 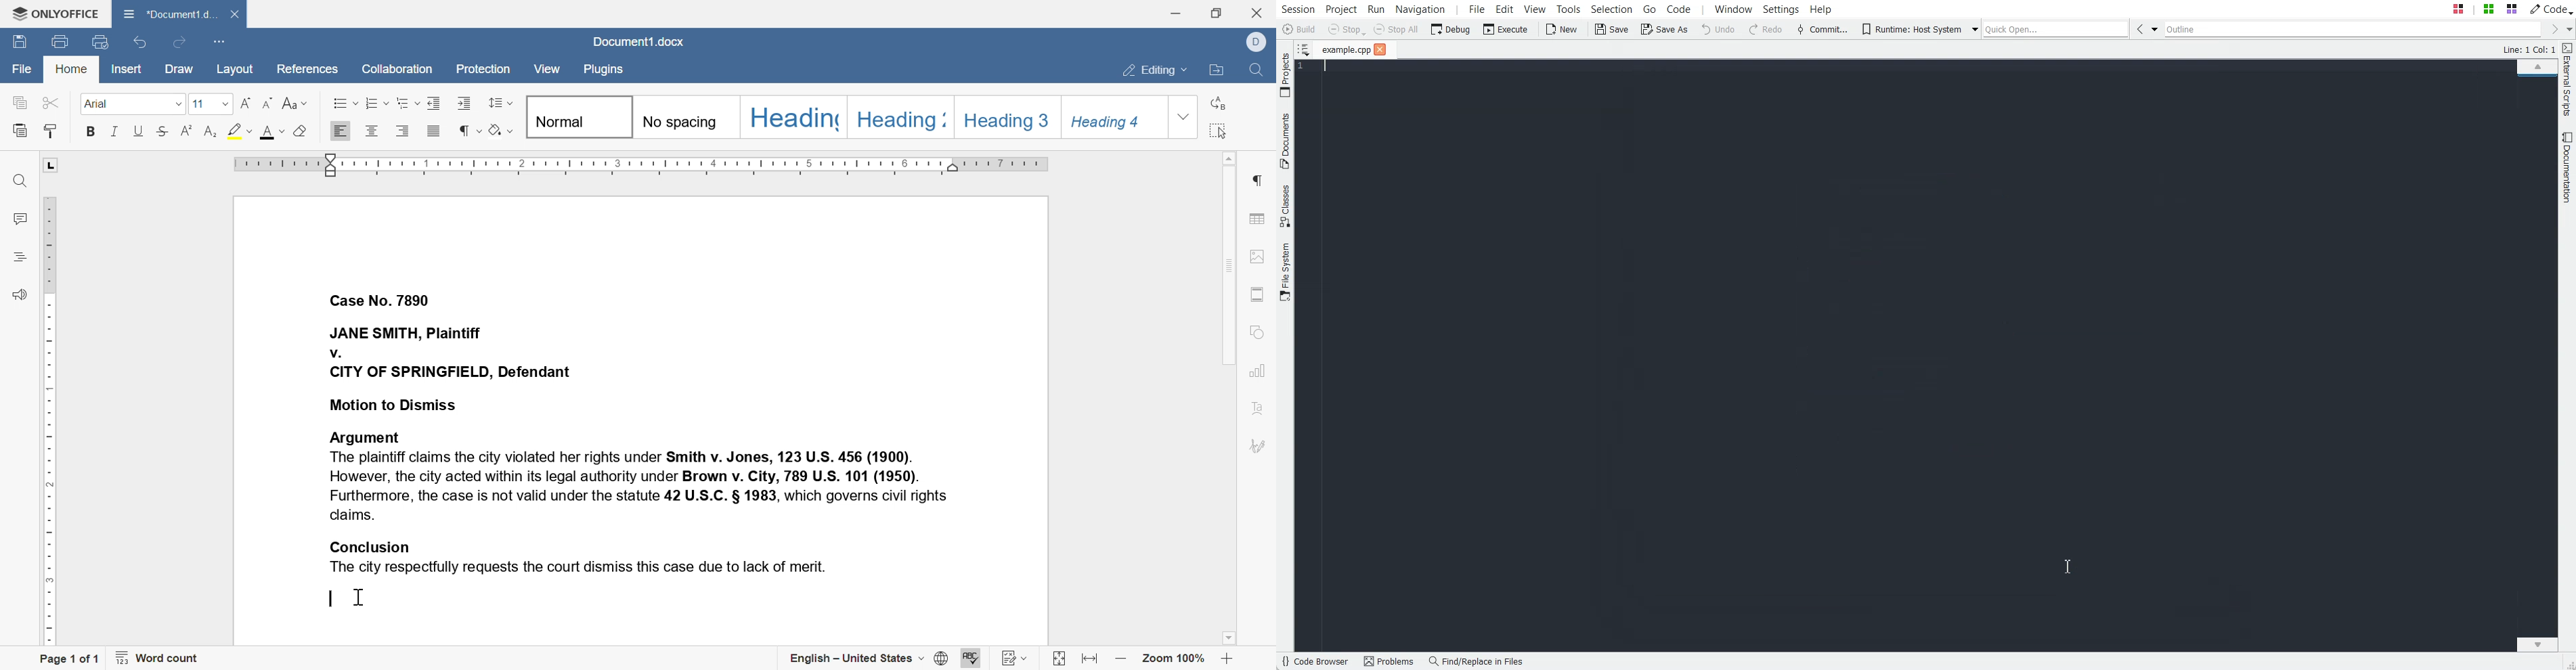 I want to click on track changes, so click(x=1015, y=659).